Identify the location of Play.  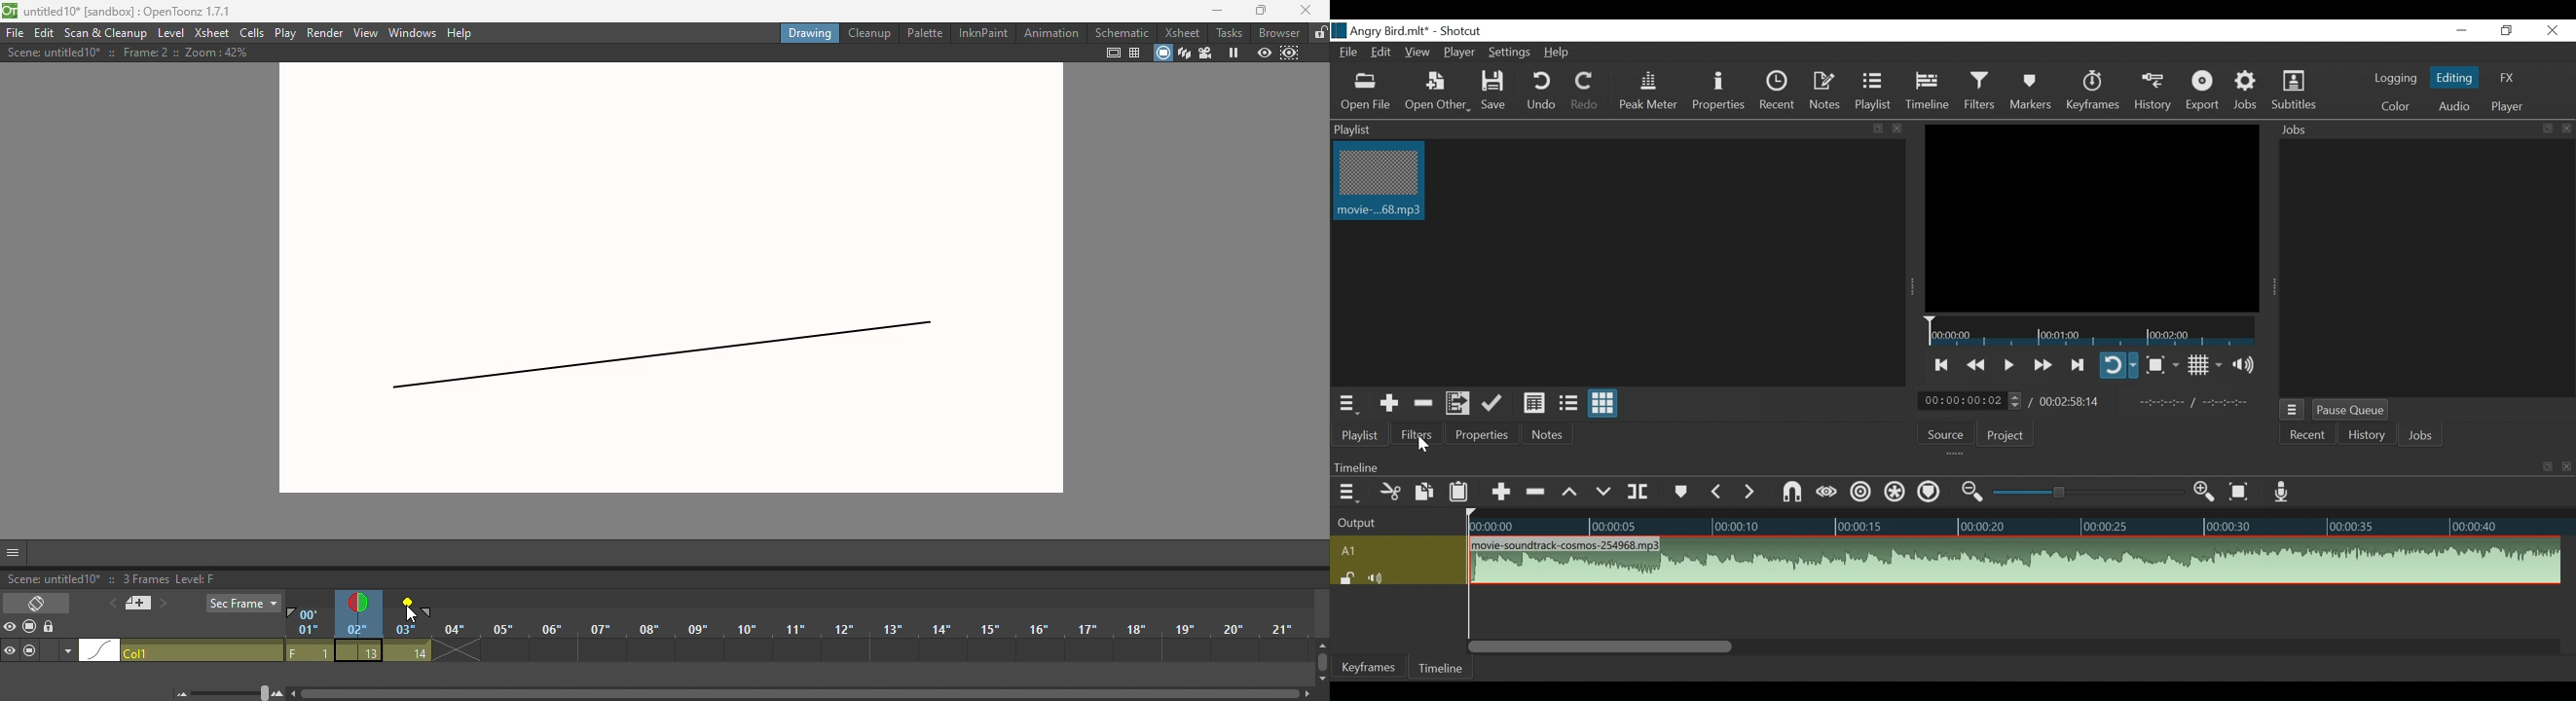
(284, 33).